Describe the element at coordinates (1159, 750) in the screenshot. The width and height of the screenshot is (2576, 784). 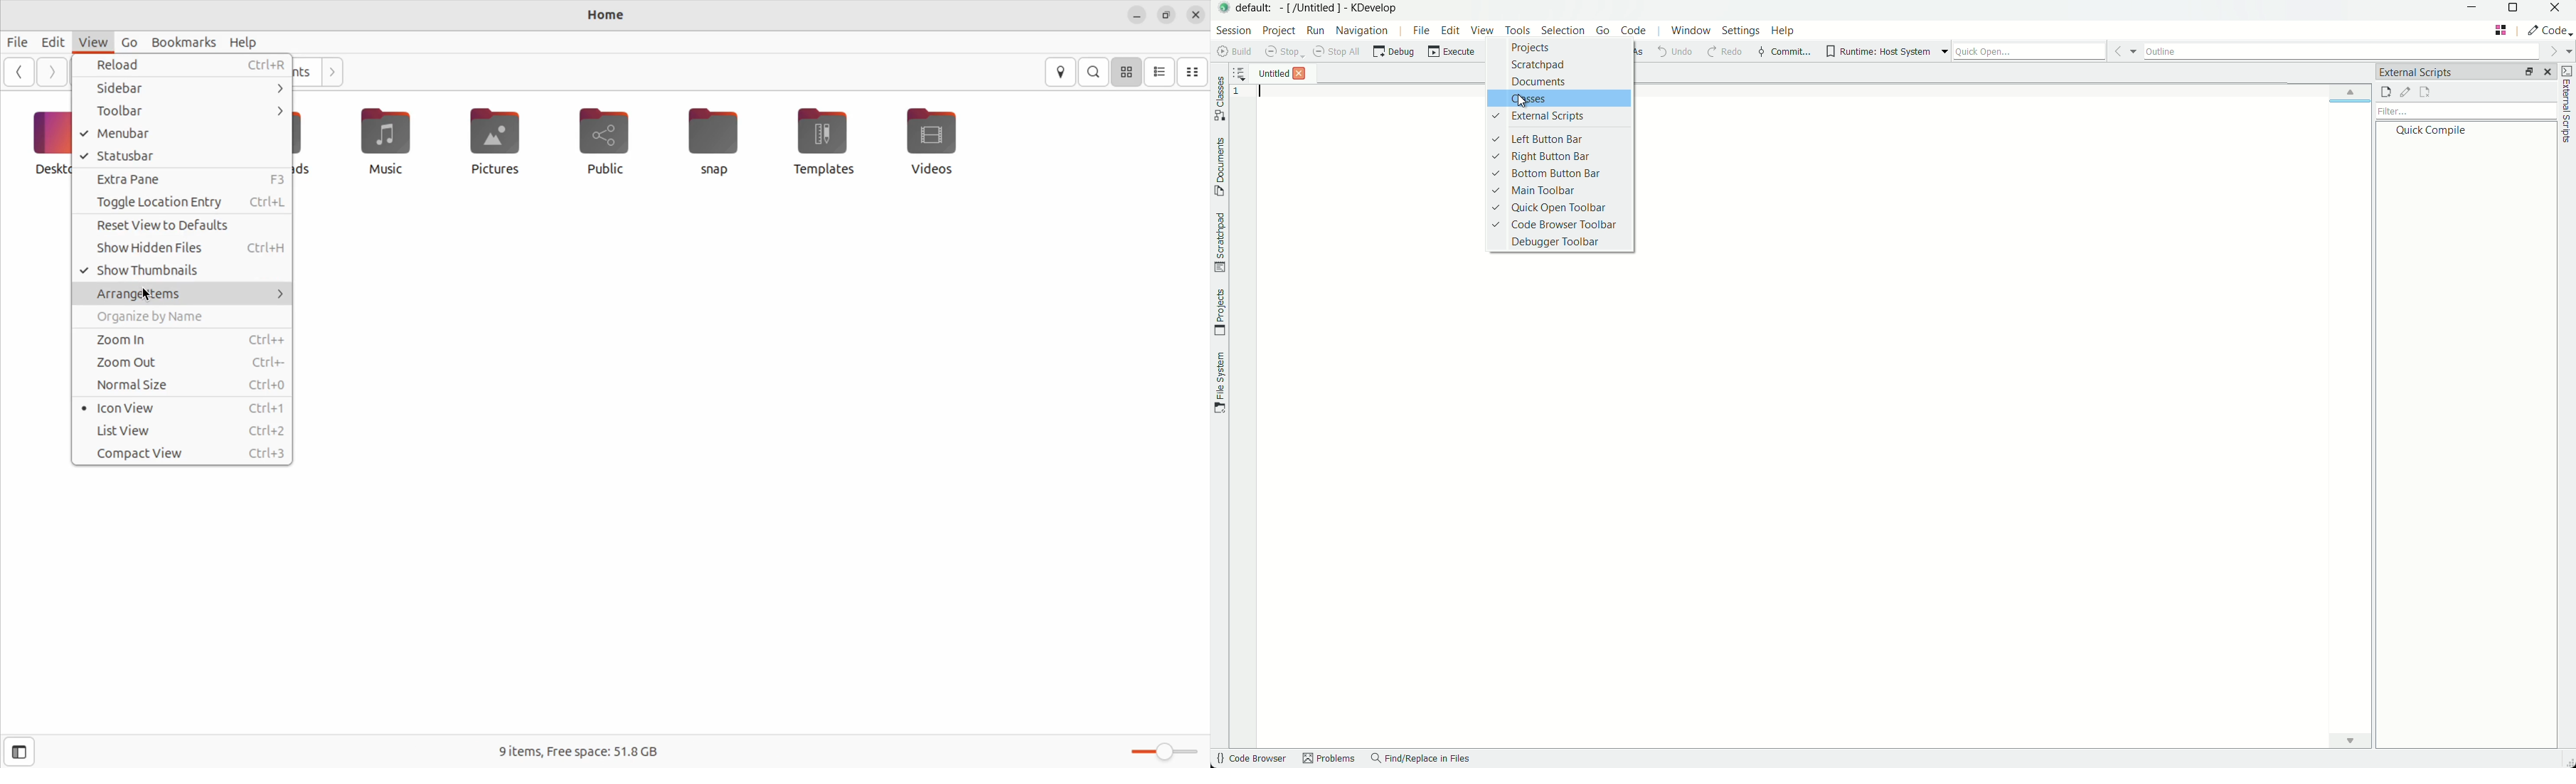
I see `toggle zoom` at that location.